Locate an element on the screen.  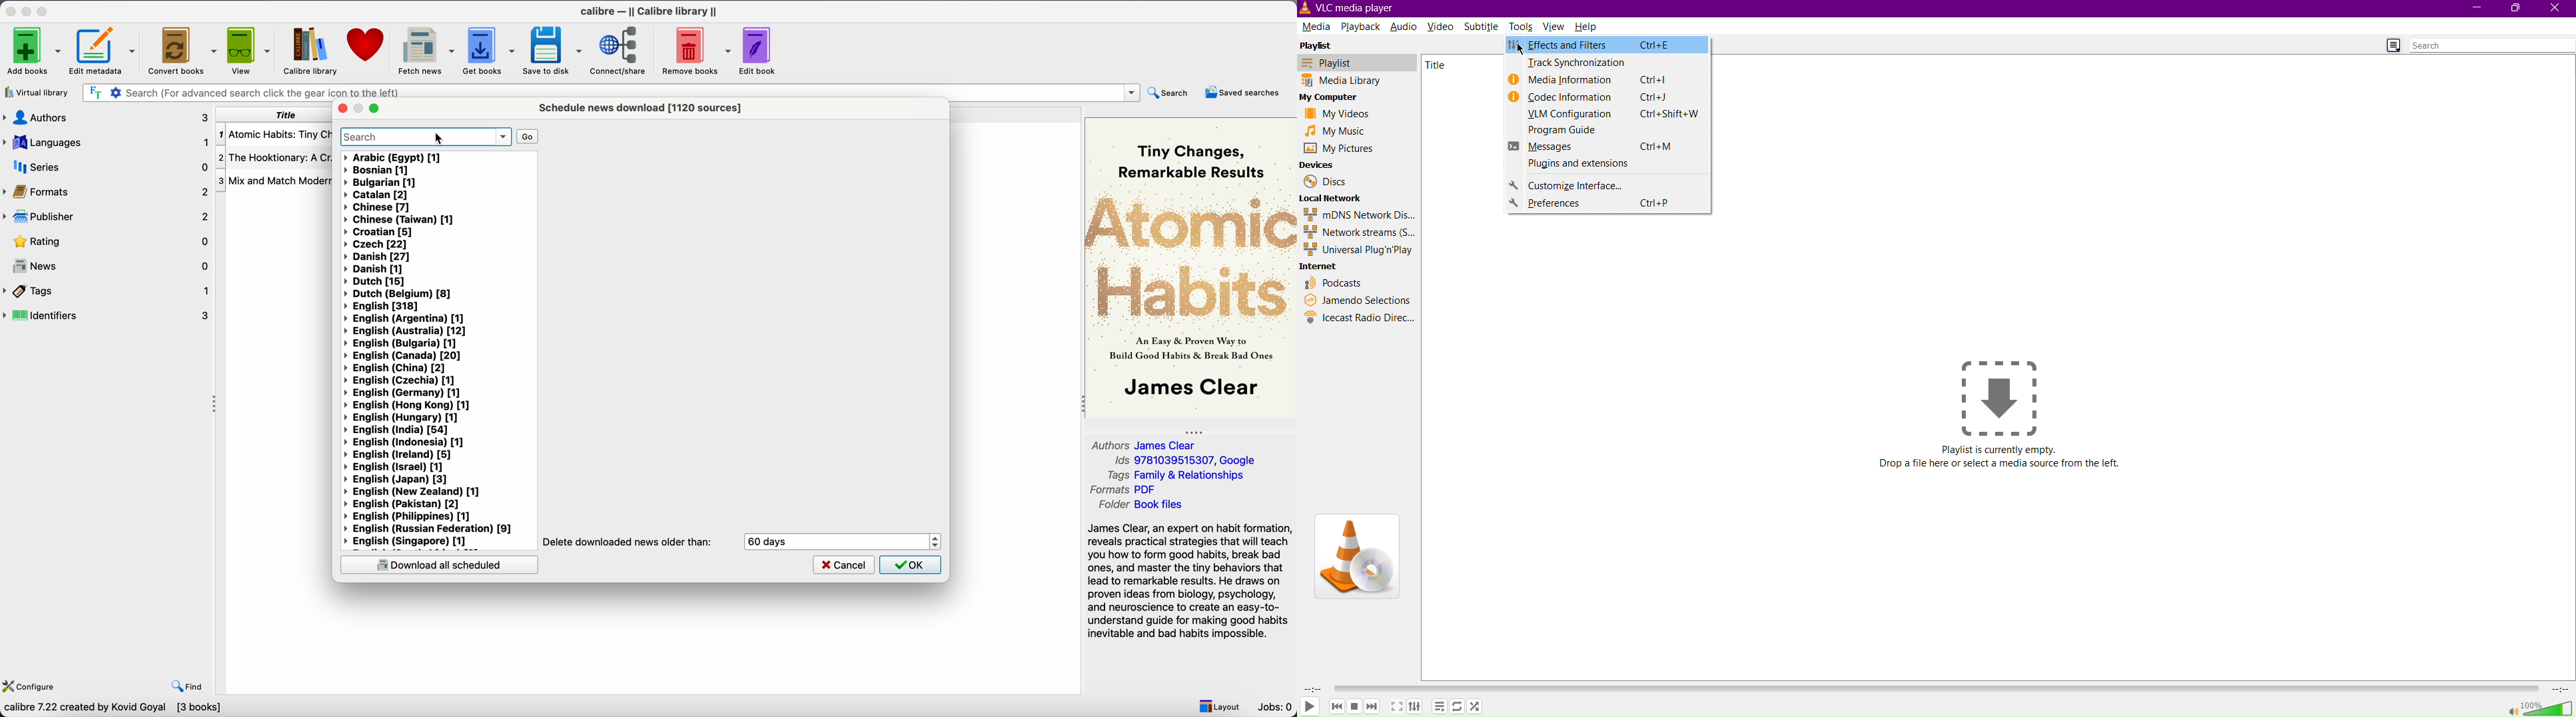
Adjust is located at coordinates (1416, 705).